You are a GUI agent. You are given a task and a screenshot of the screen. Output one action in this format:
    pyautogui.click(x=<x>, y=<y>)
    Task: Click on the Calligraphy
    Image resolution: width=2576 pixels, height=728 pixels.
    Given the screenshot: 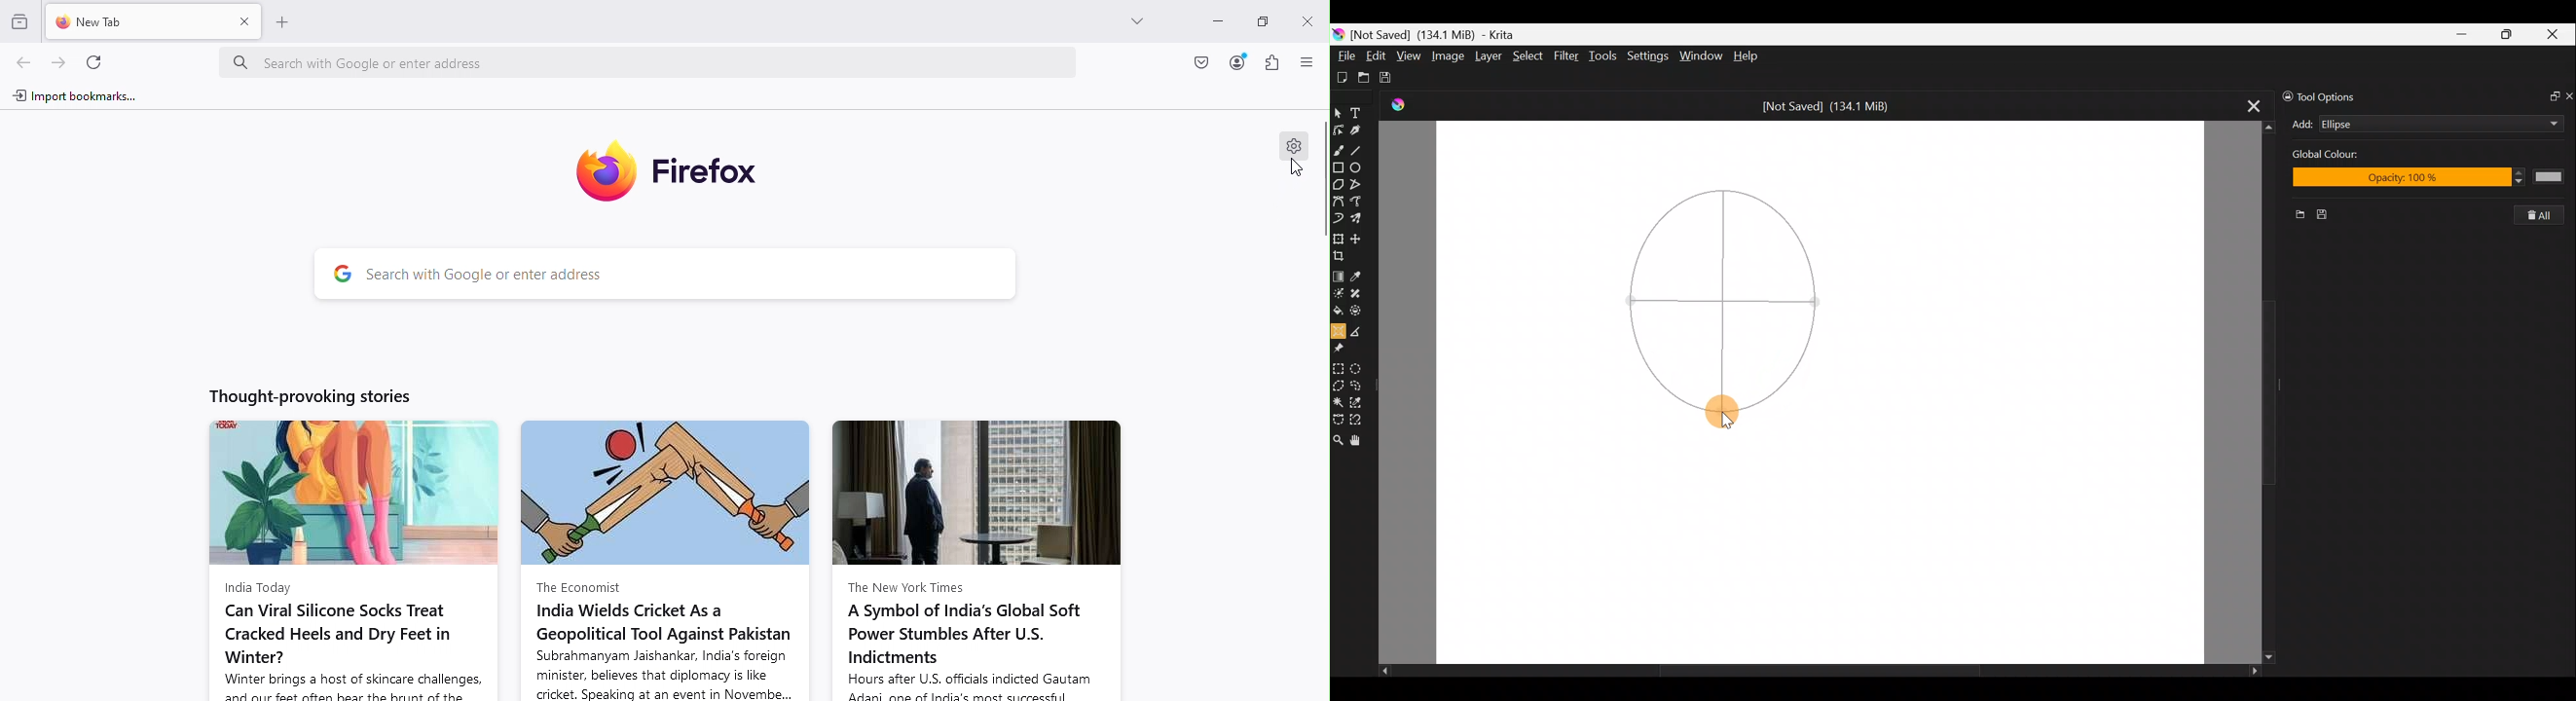 What is the action you would take?
    pyautogui.click(x=1361, y=128)
    